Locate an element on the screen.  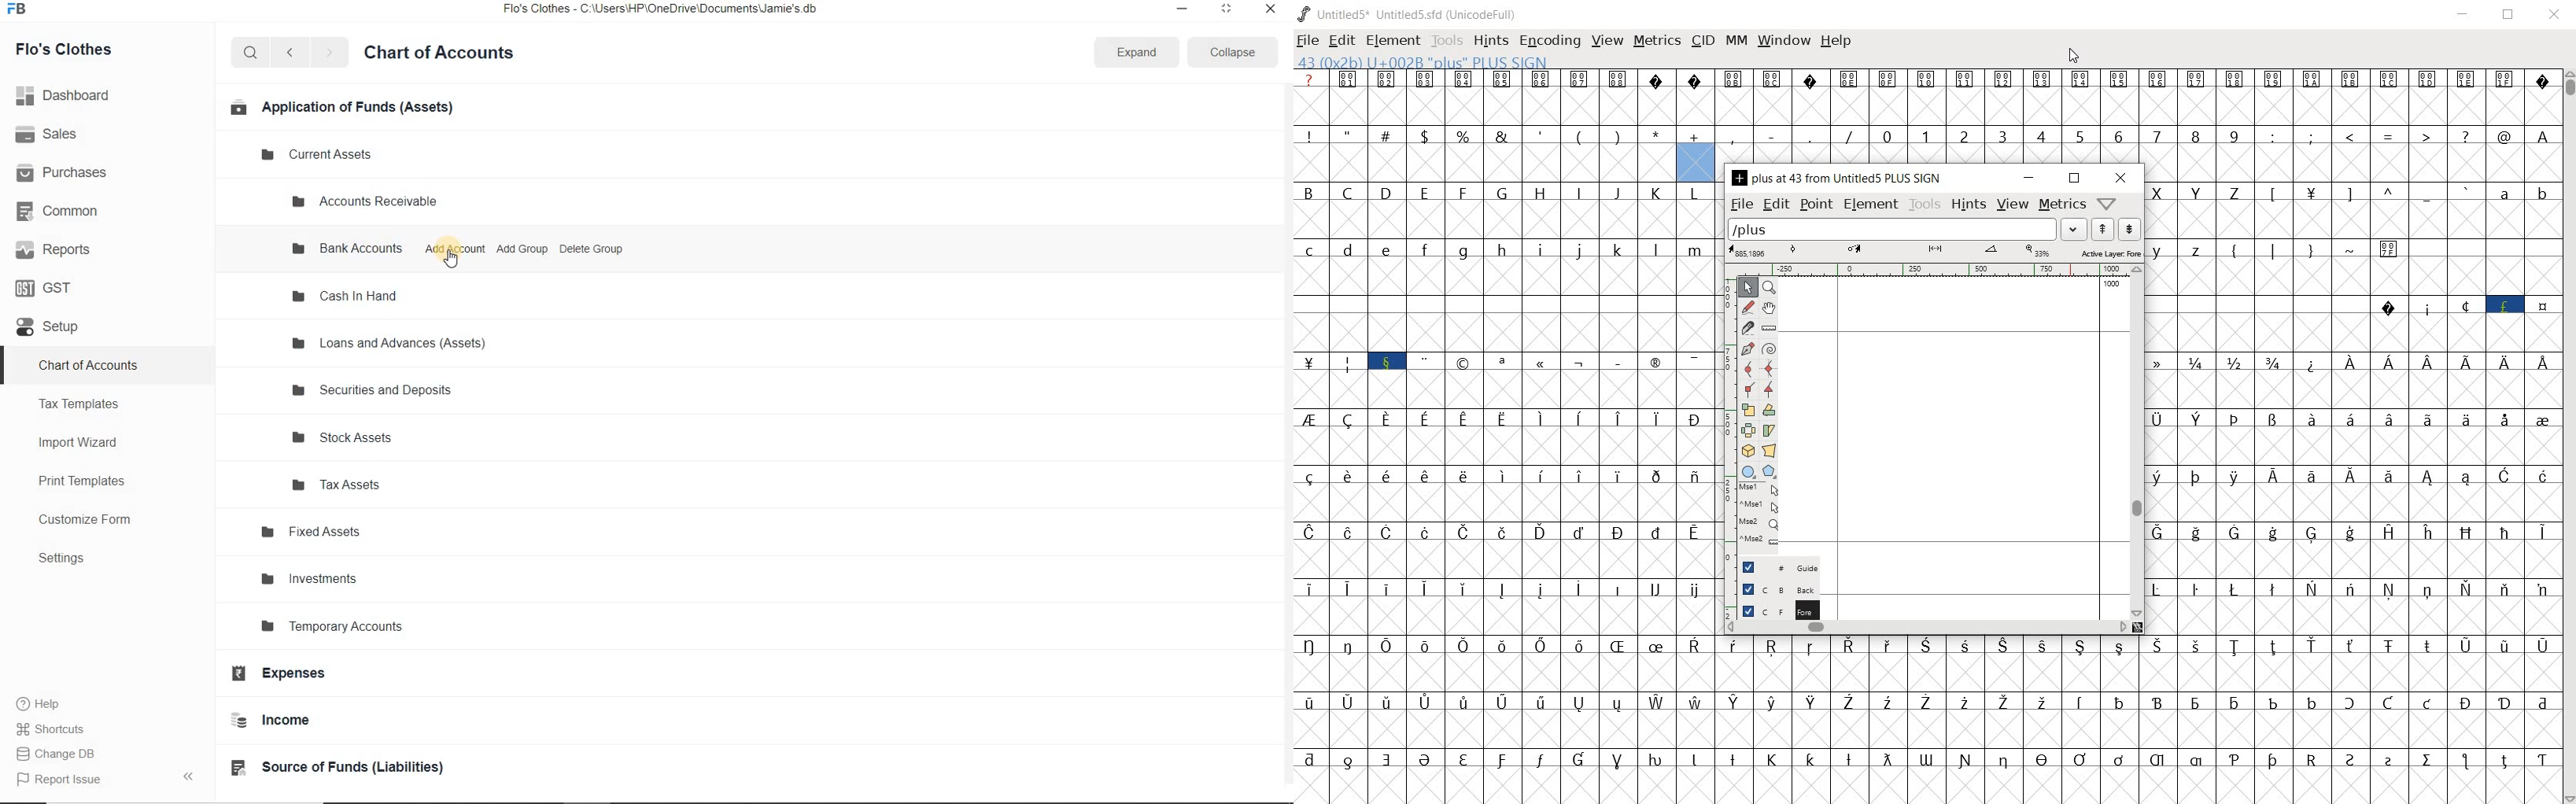
Collapse is located at coordinates (1232, 52).